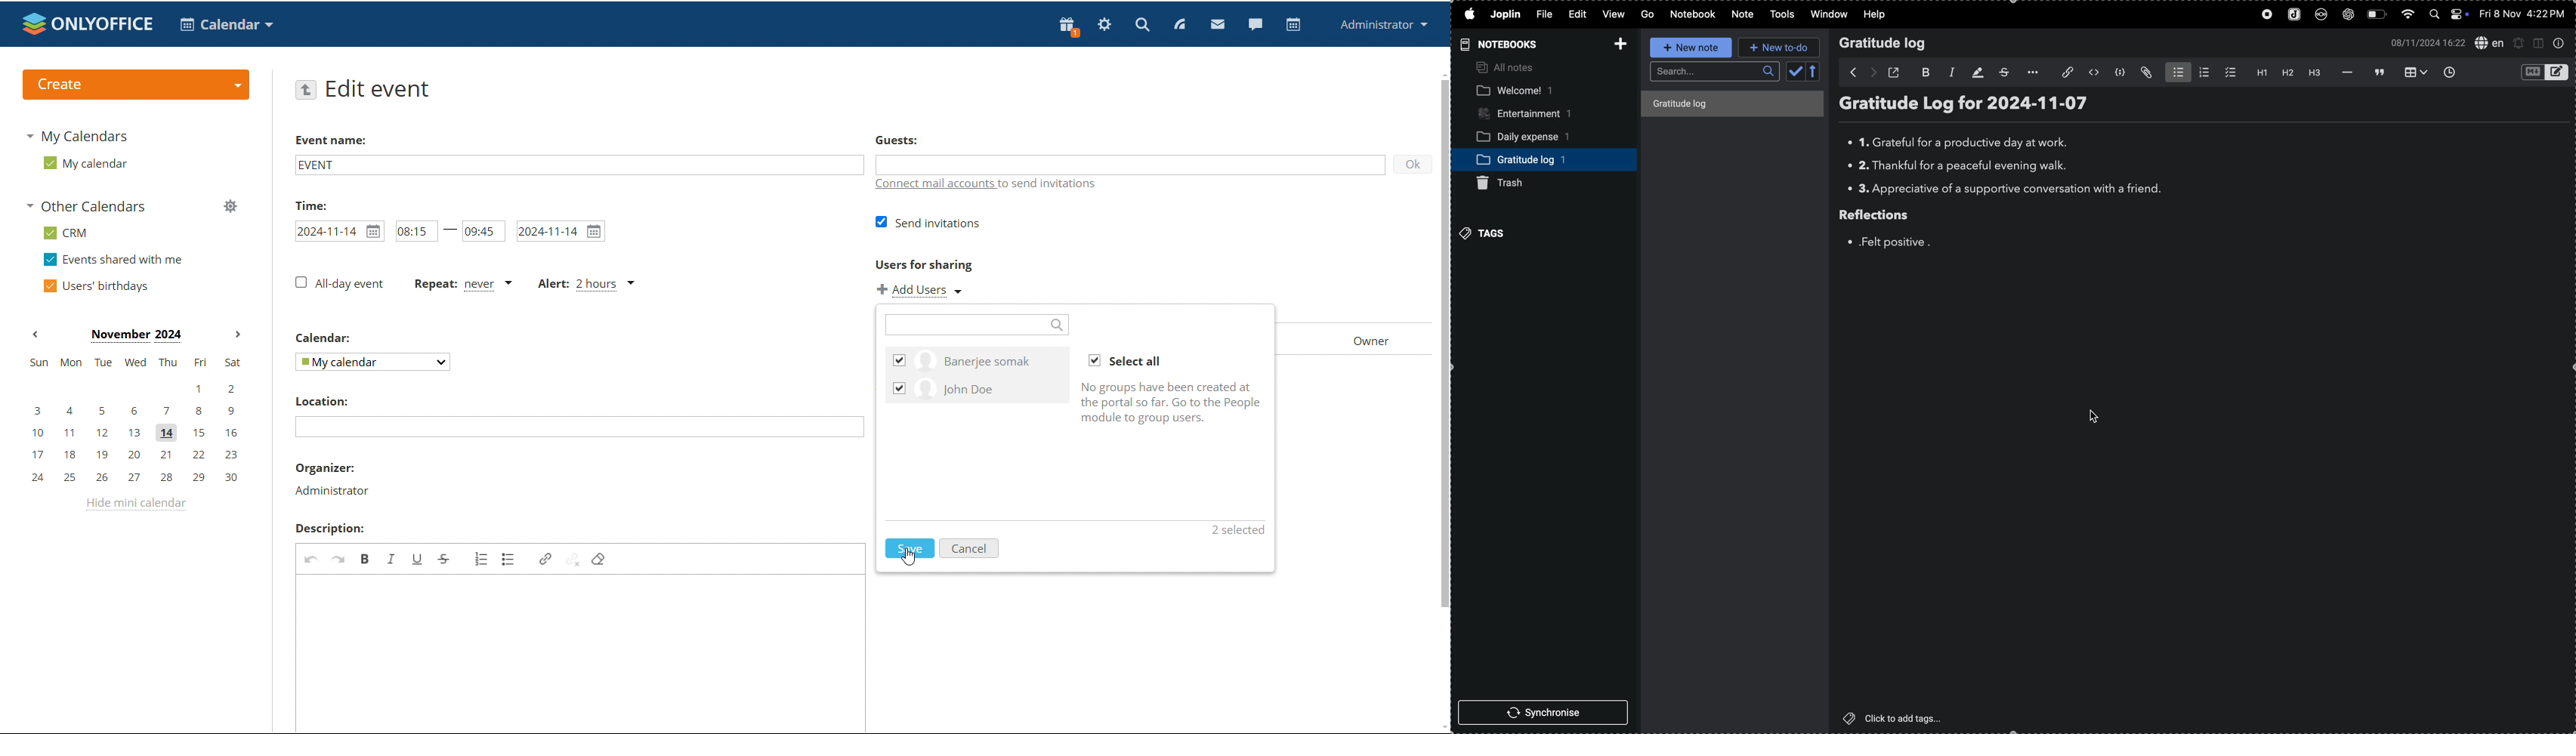 This screenshot has height=756, width=2576. What do you see at coordinates (2006, 72) in the screenshot?
I see `strike  through` at bounding box center [2006, 72].